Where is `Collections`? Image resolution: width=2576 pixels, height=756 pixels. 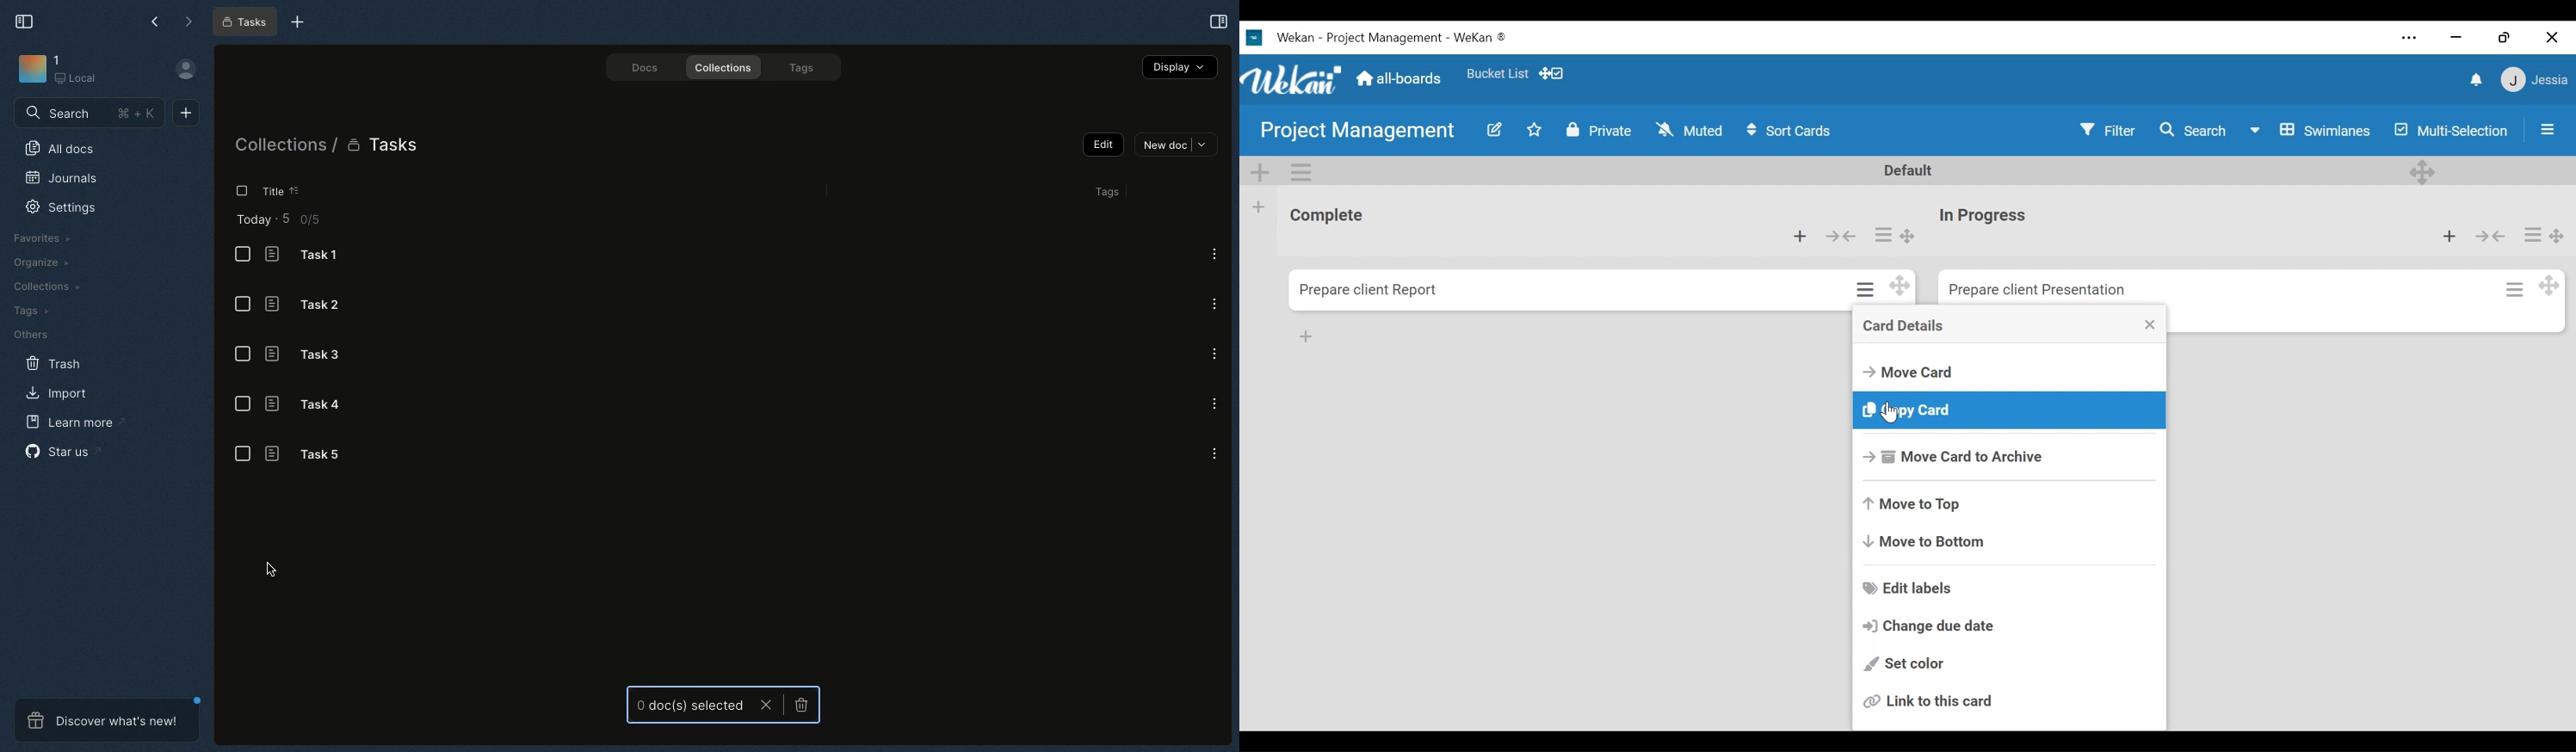 Collections is located at coordinates (49, 287).